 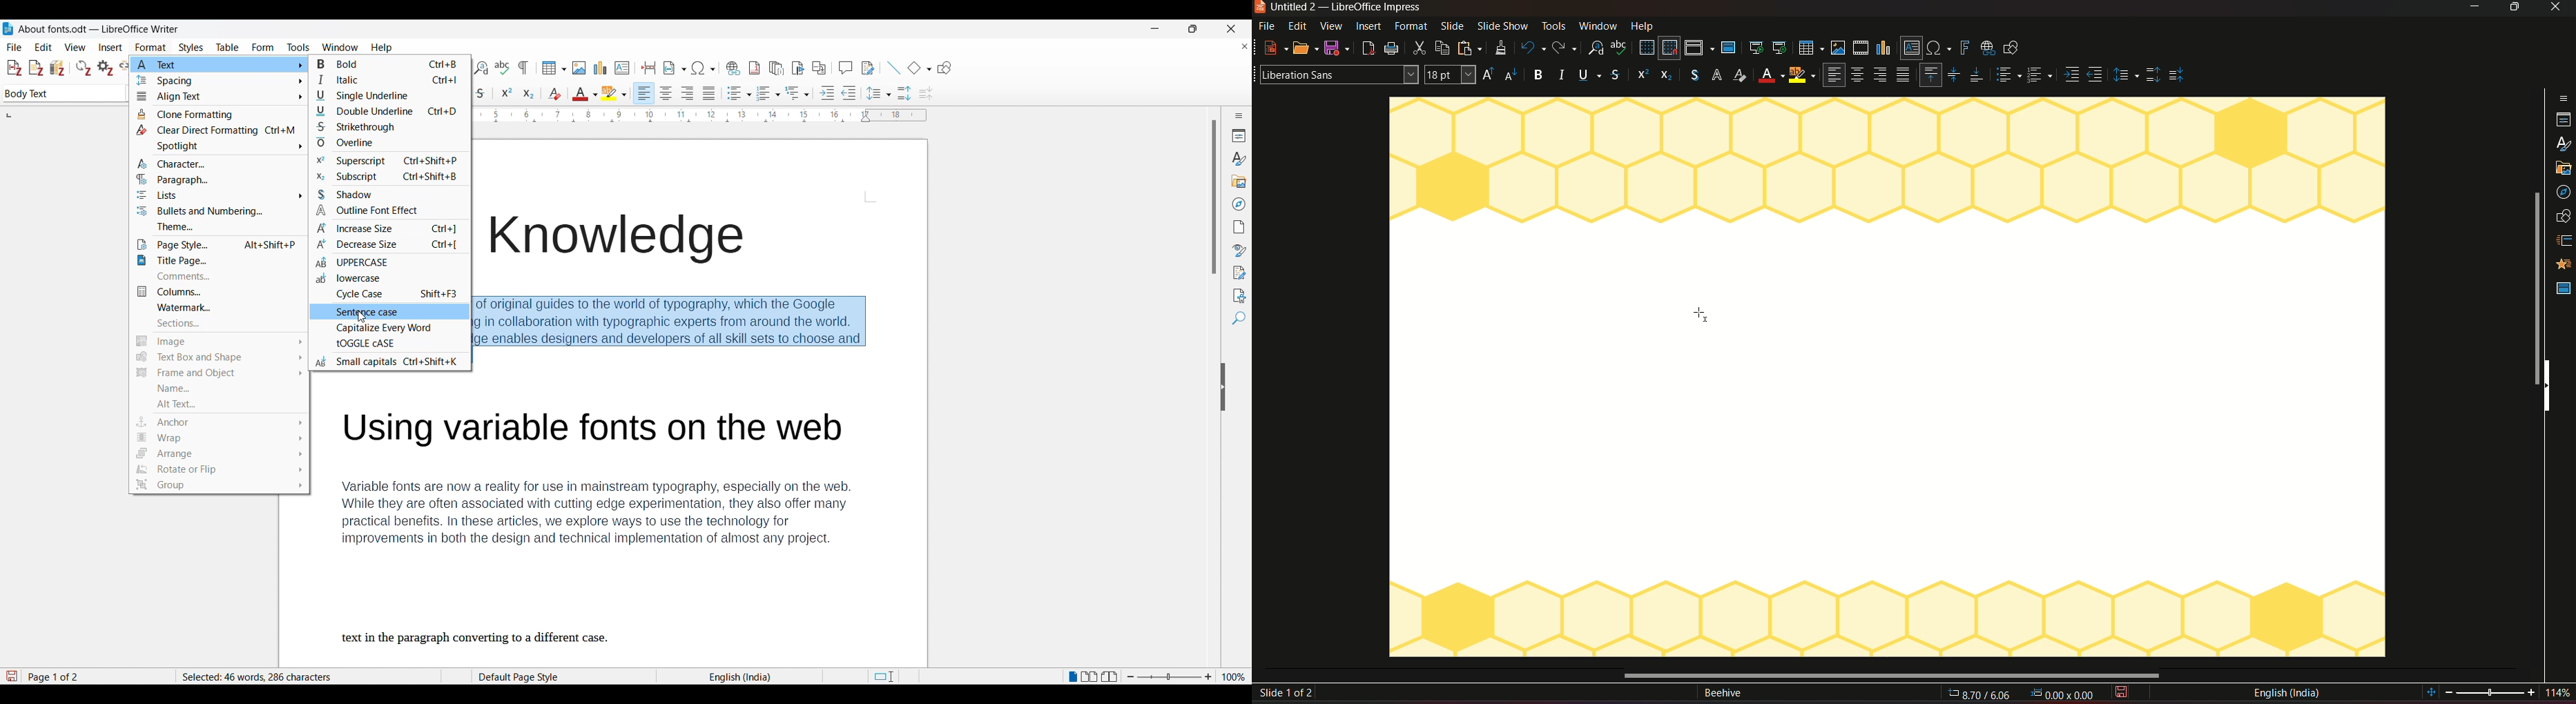 I want to click on Manage changes, so click(x=1240, y=273).